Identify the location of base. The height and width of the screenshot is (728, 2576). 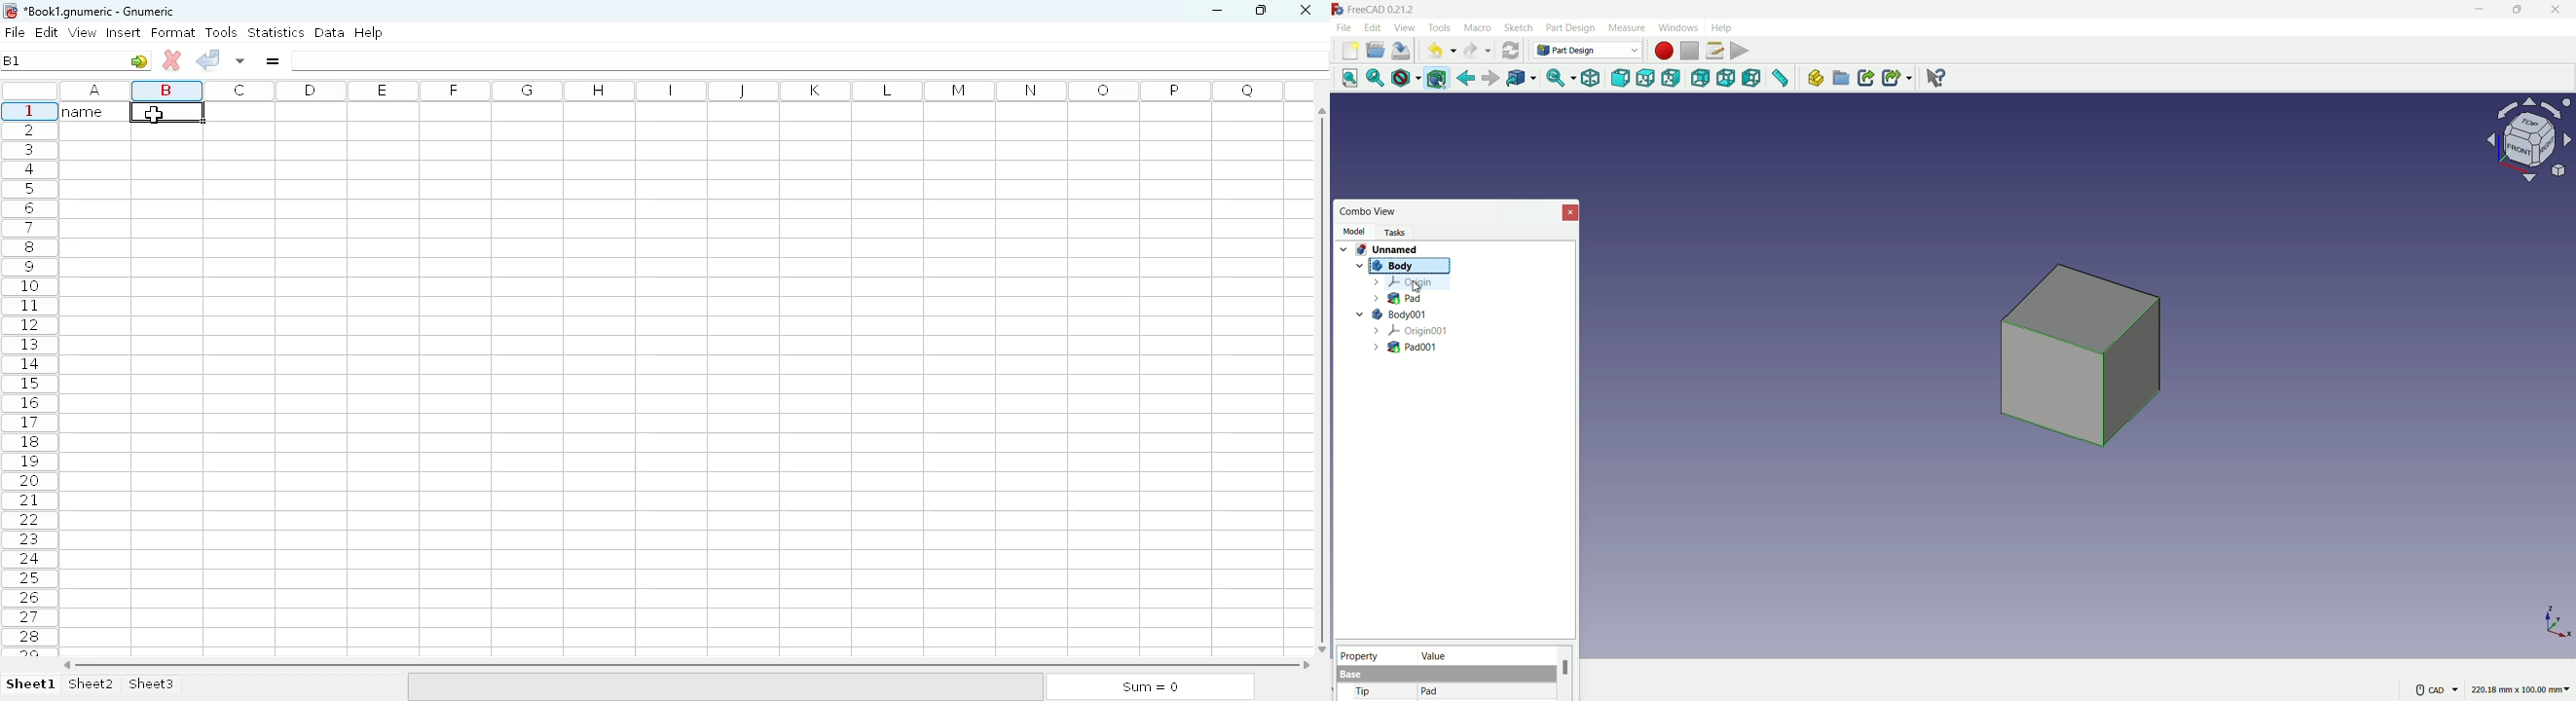
(1352, 675).